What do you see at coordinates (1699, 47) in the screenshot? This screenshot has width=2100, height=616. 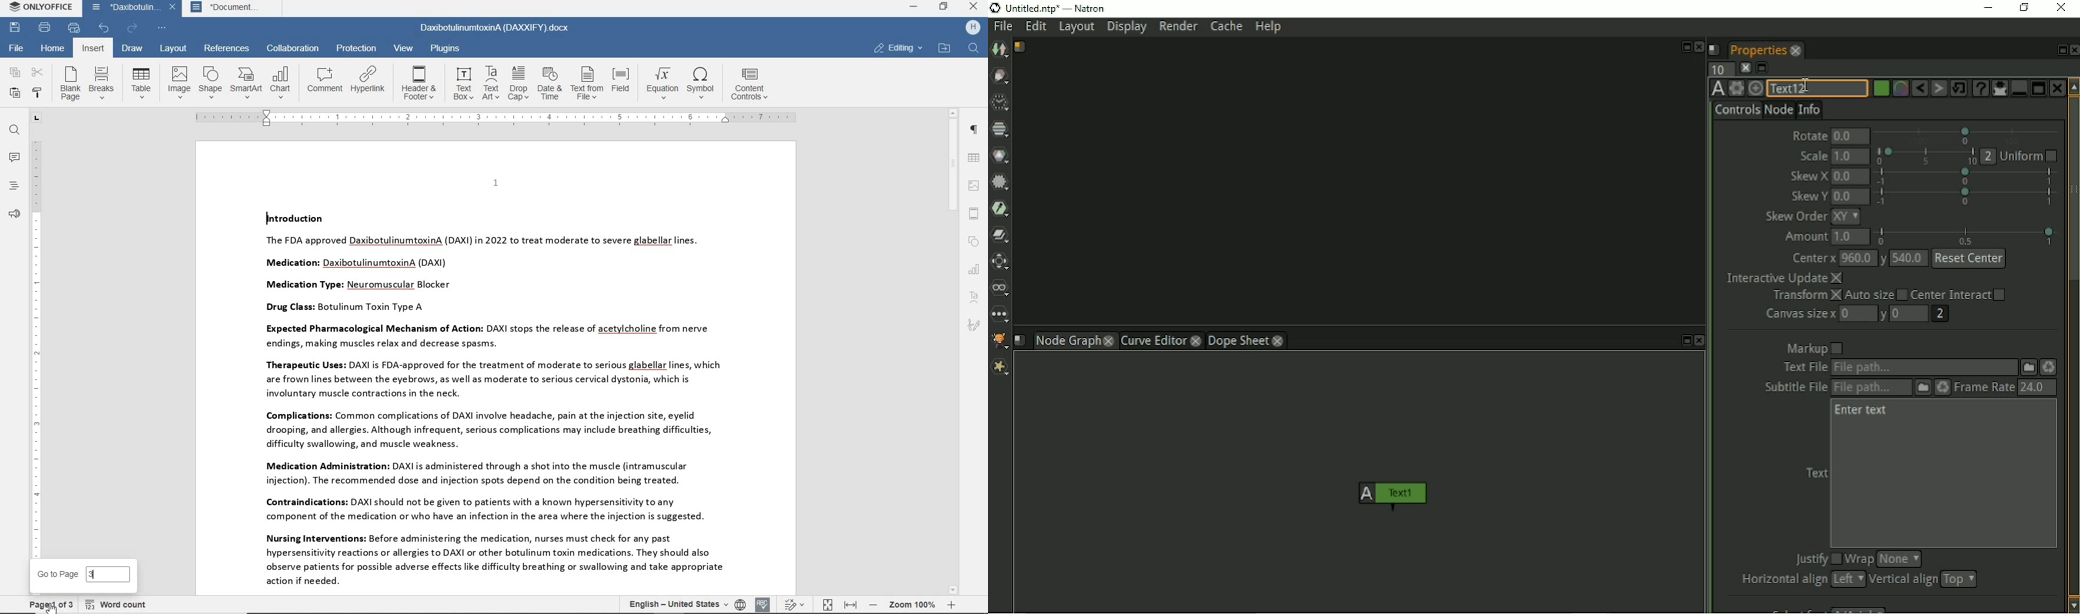 I see `Close` at bounding box center [1699, 47].